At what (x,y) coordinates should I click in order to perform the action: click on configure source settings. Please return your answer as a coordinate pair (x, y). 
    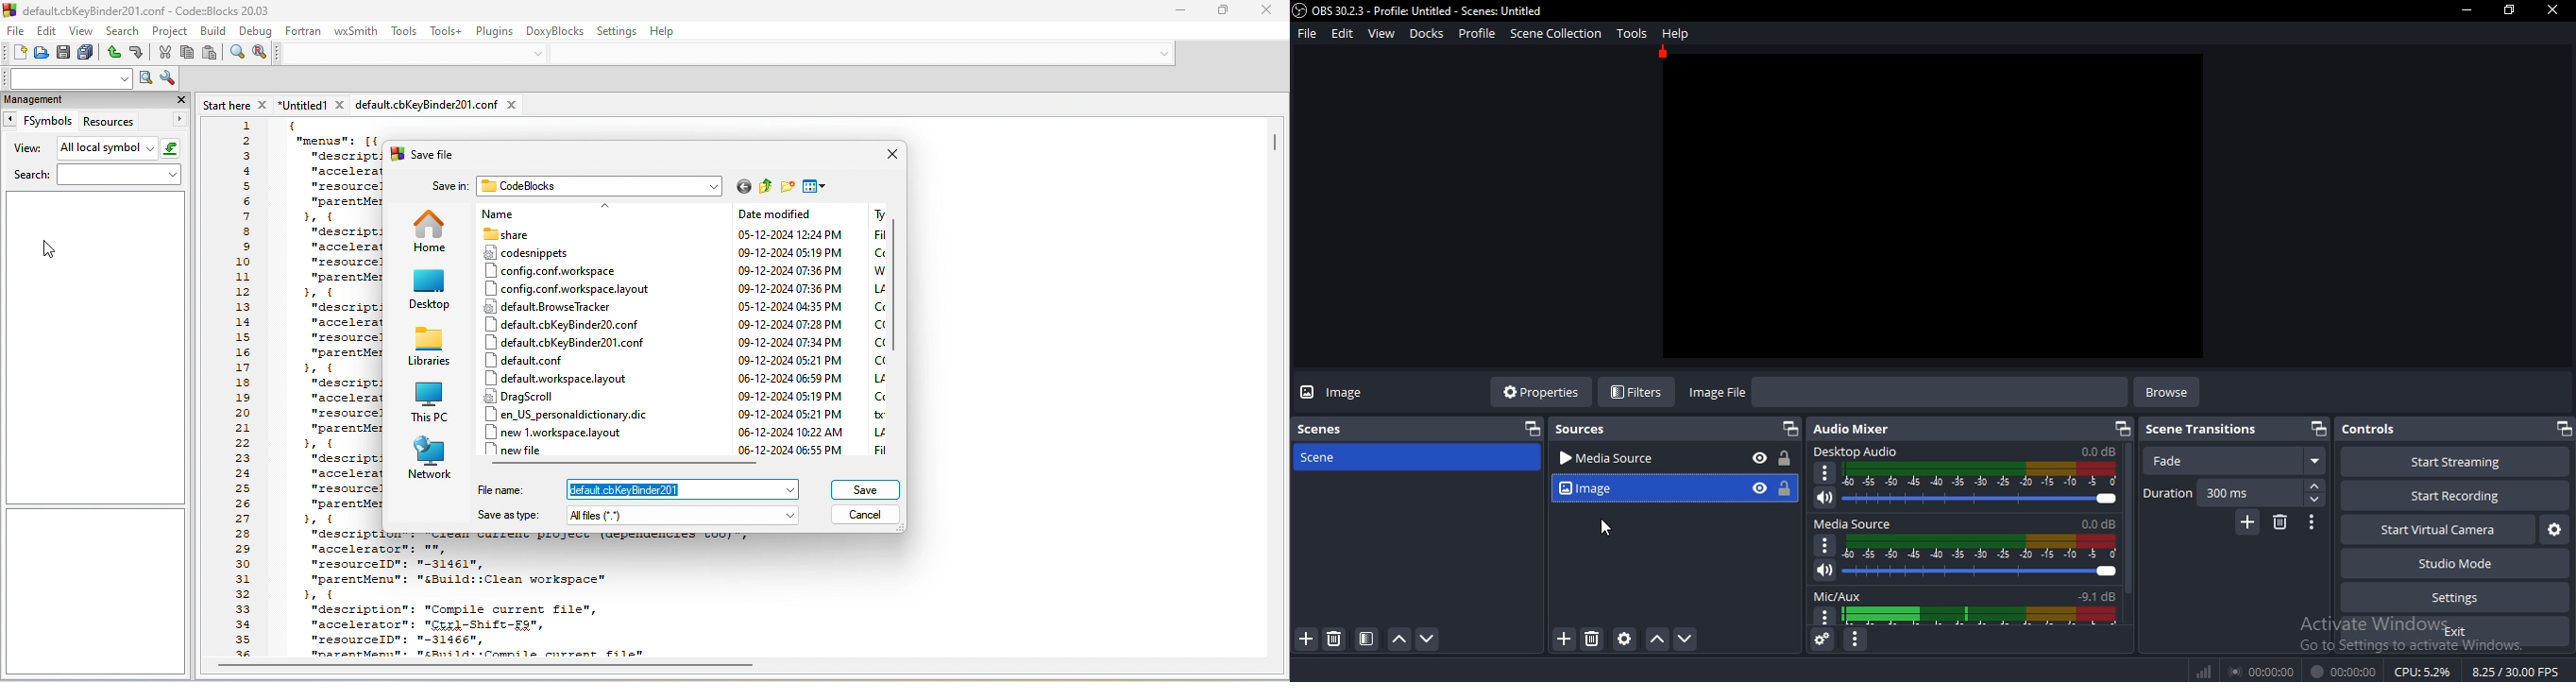
    Looking at the image, I should click on (1623, 639).